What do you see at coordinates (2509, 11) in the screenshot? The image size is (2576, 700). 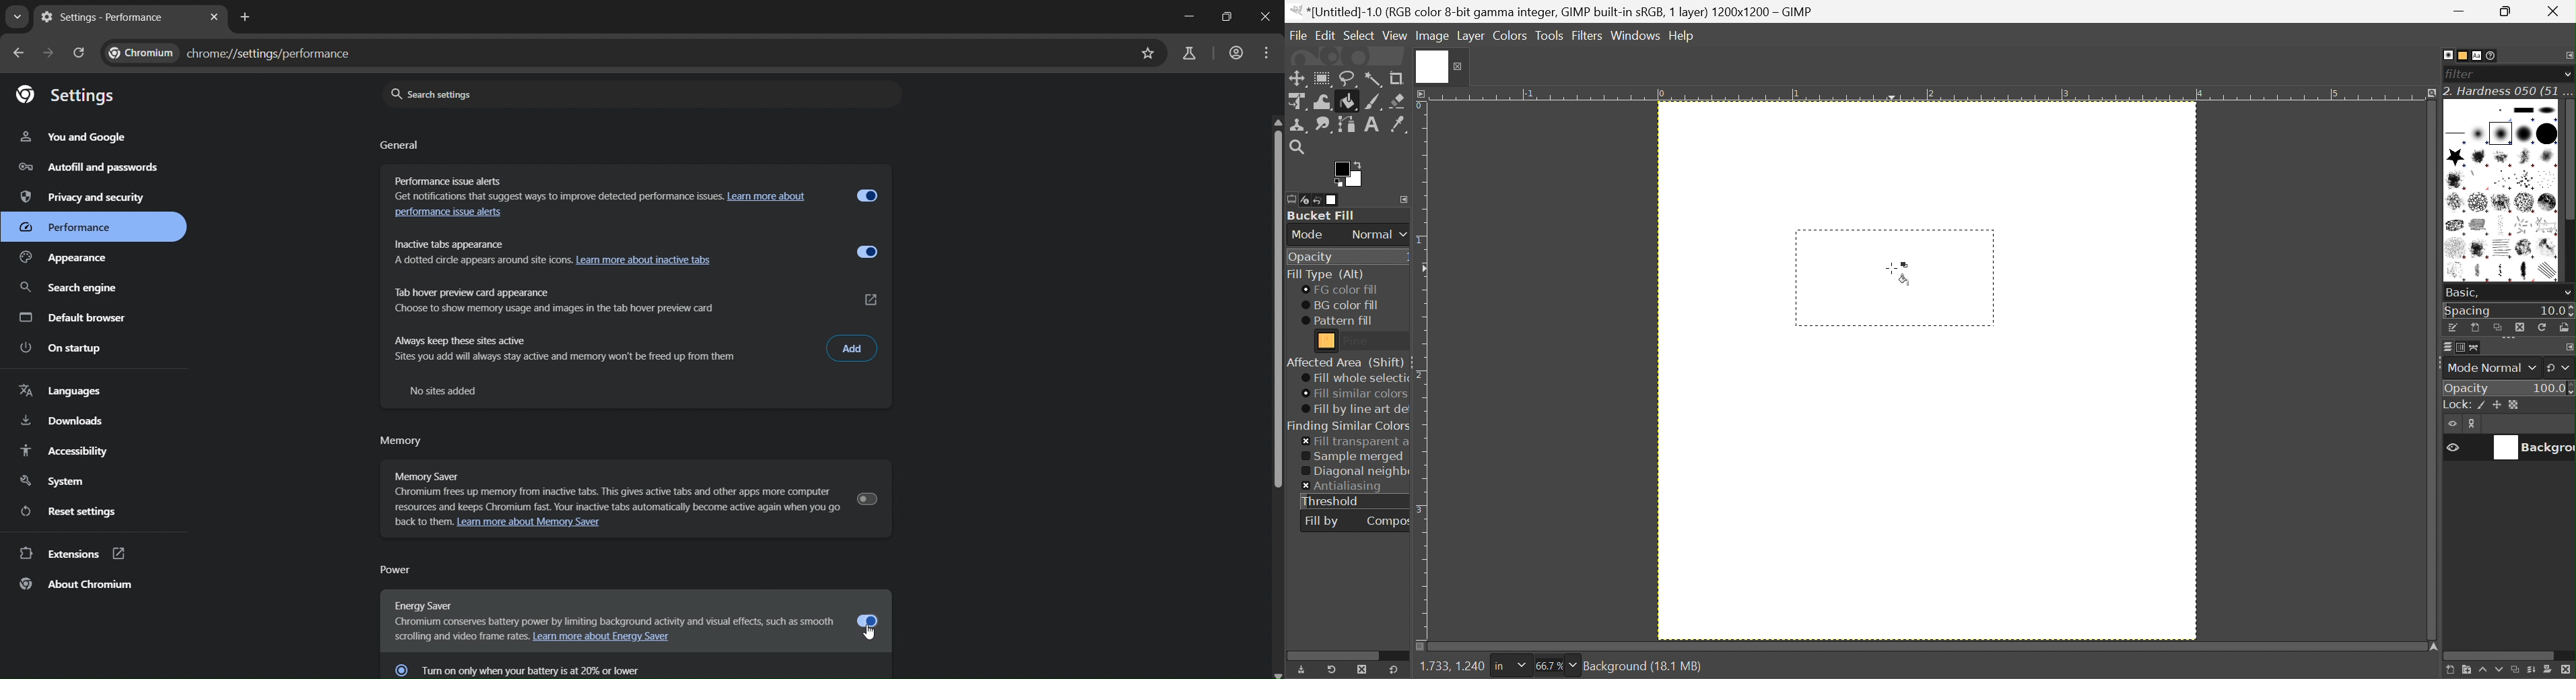 I see `Restore Down` at bounding box center [2509, 11].